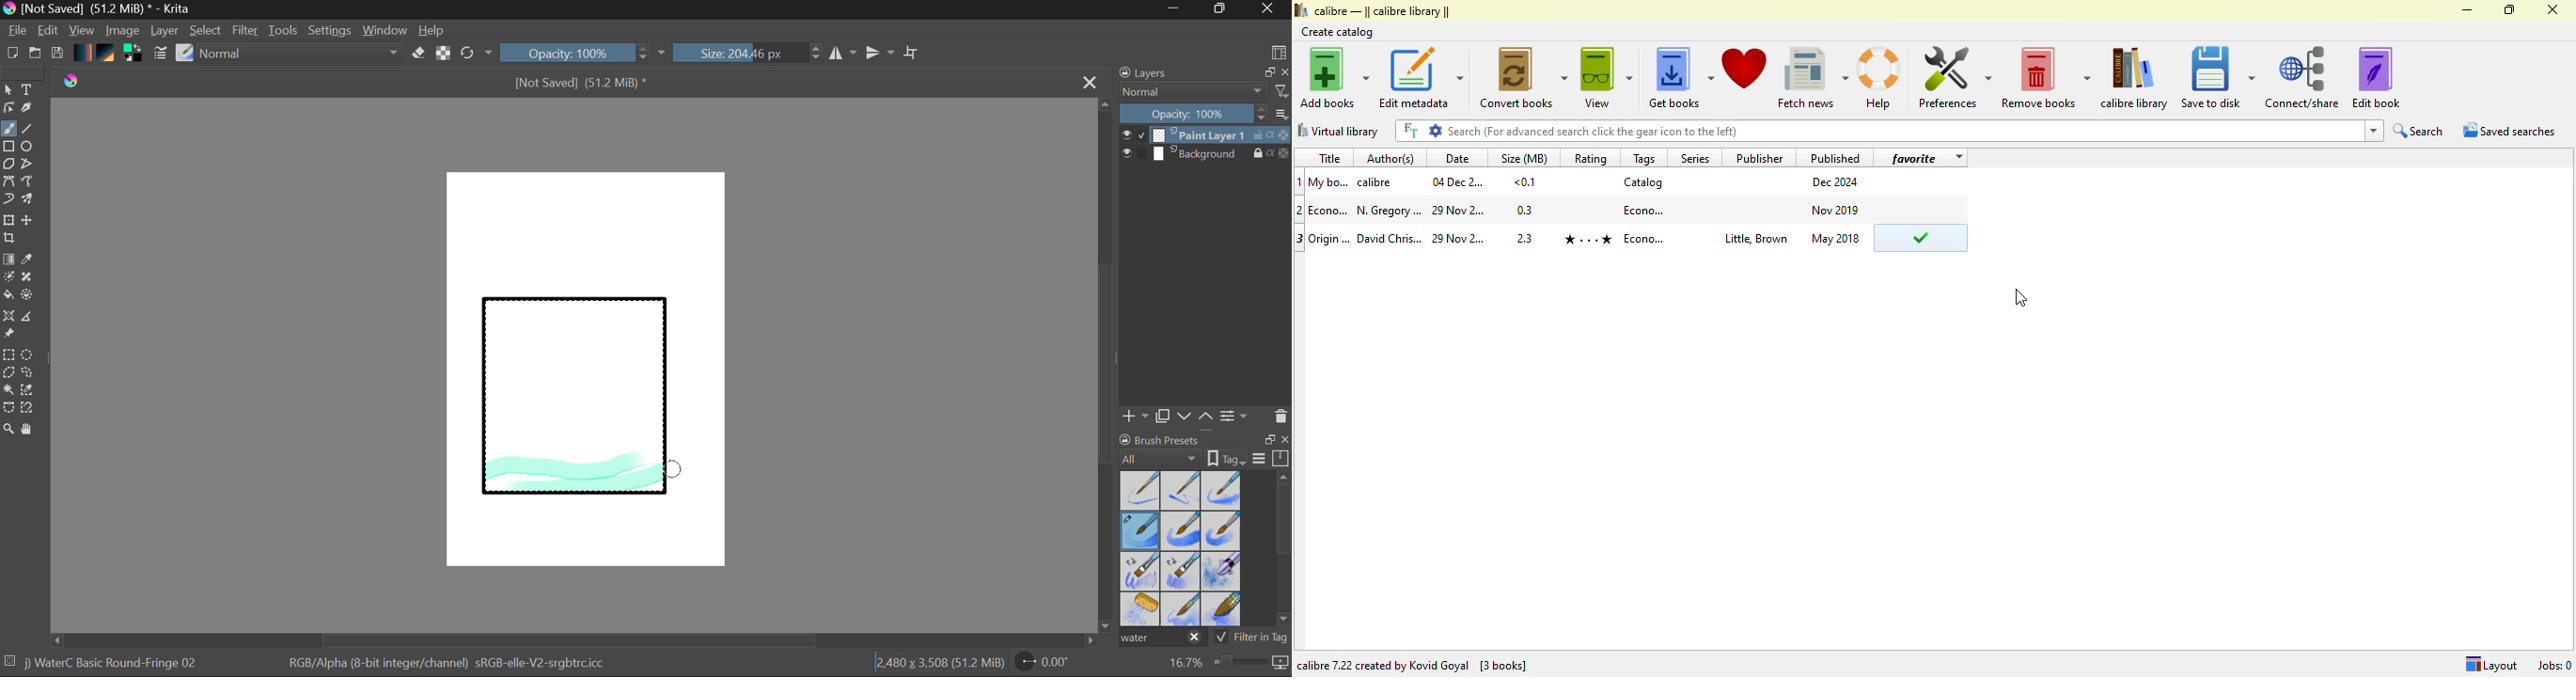  Describe the element at coordinates (1163, 417) in the screenshot. I see `Copy Layer` at that location.